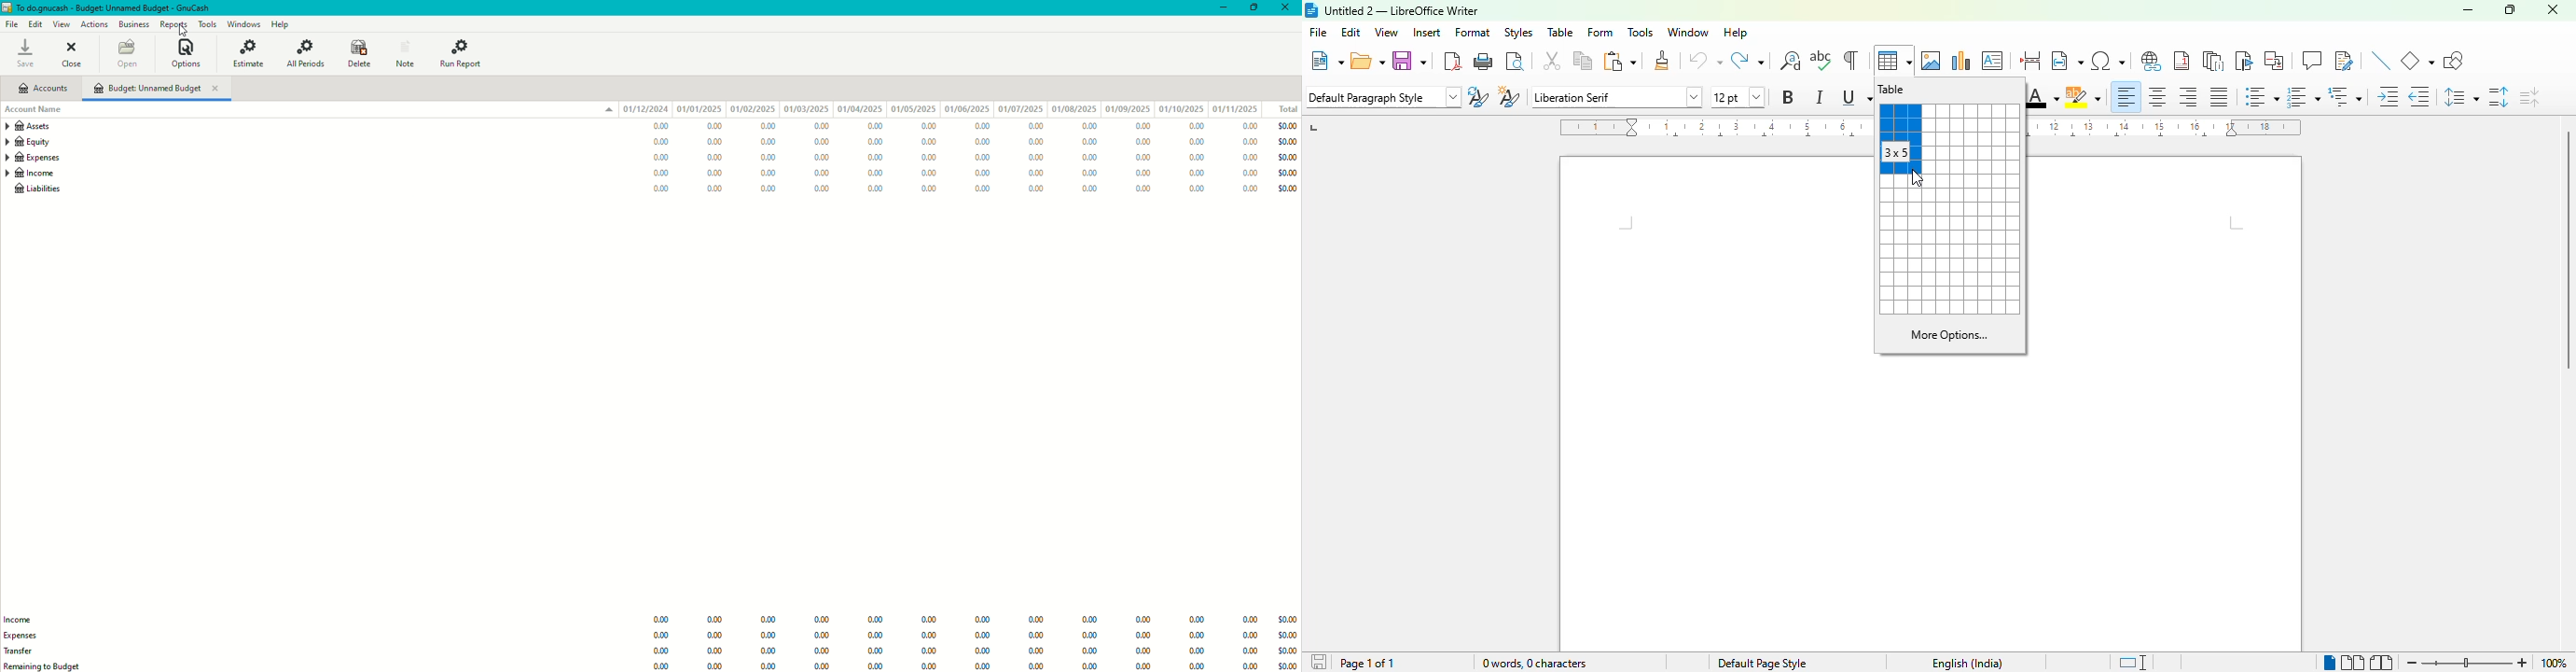 This screenshot has height=672, width=2576. What do you see at coordinates (2512, 9) in the screenshot?
I see `maximize` at bounding box center [2512, 9].